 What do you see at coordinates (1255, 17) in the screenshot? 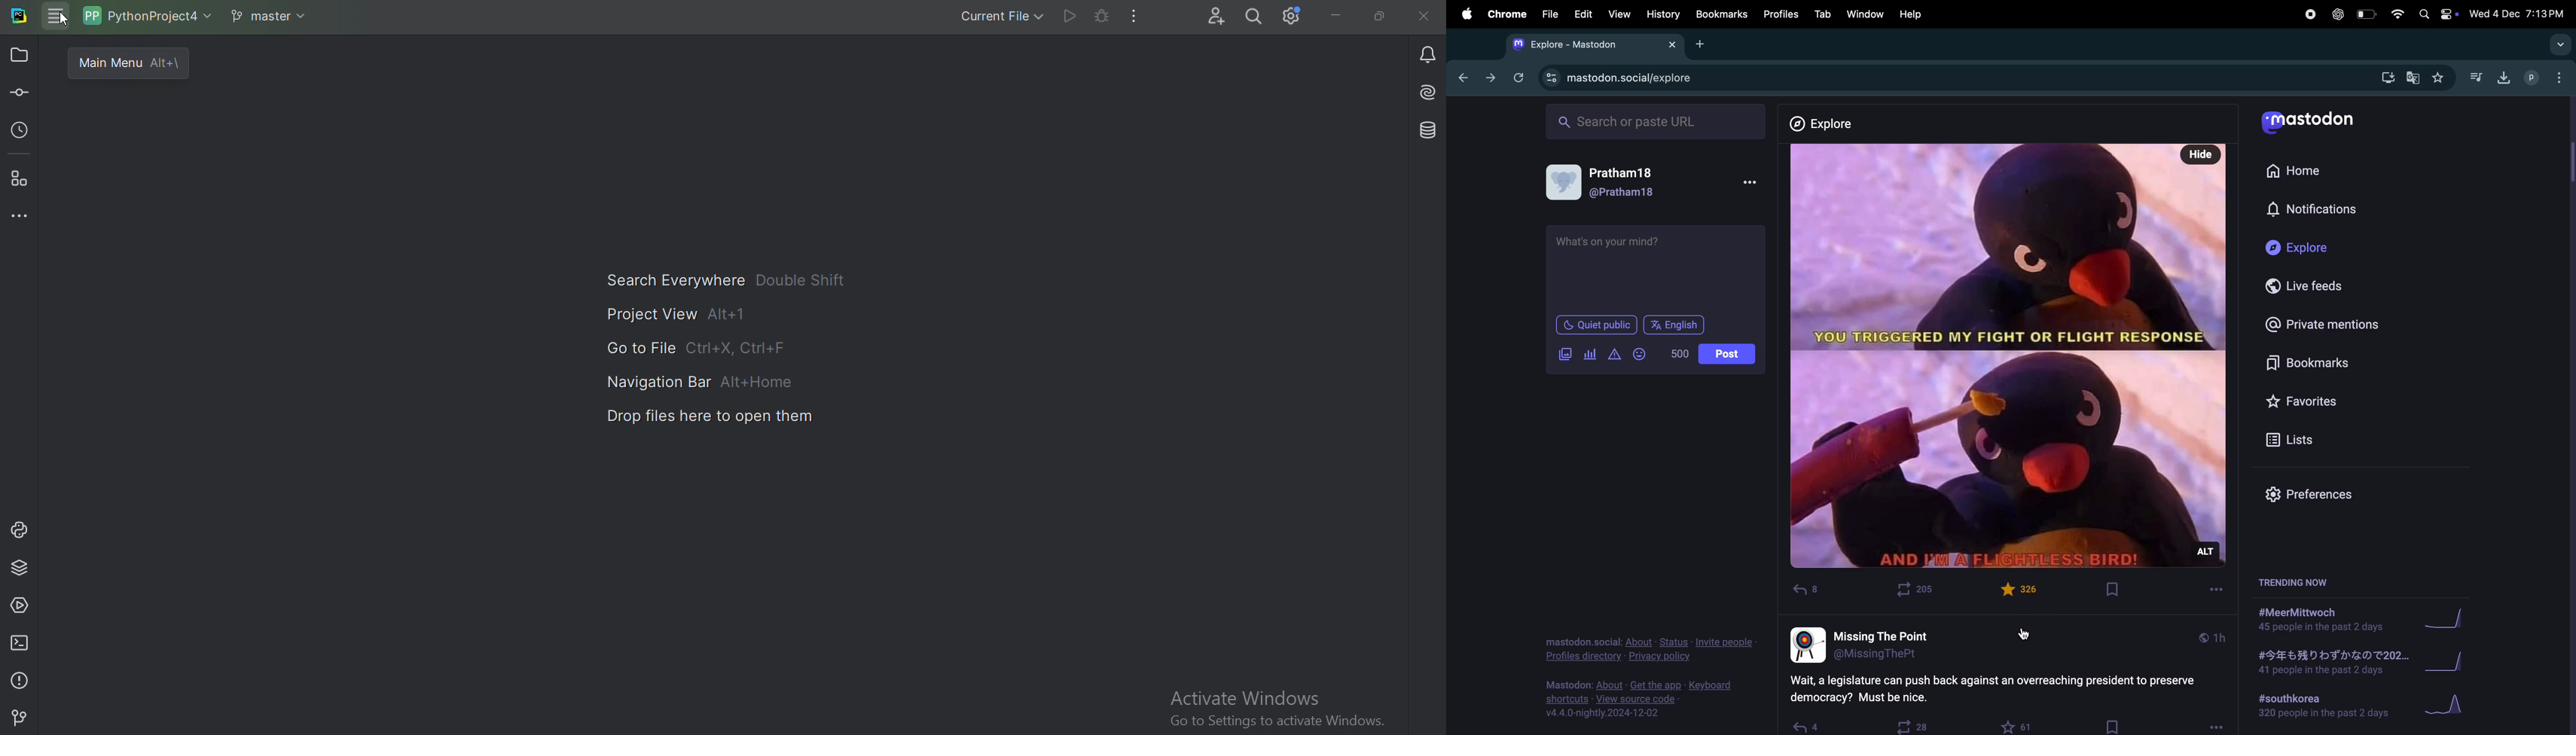
I see `Search everywhere` at bounding box center [1255, 17].